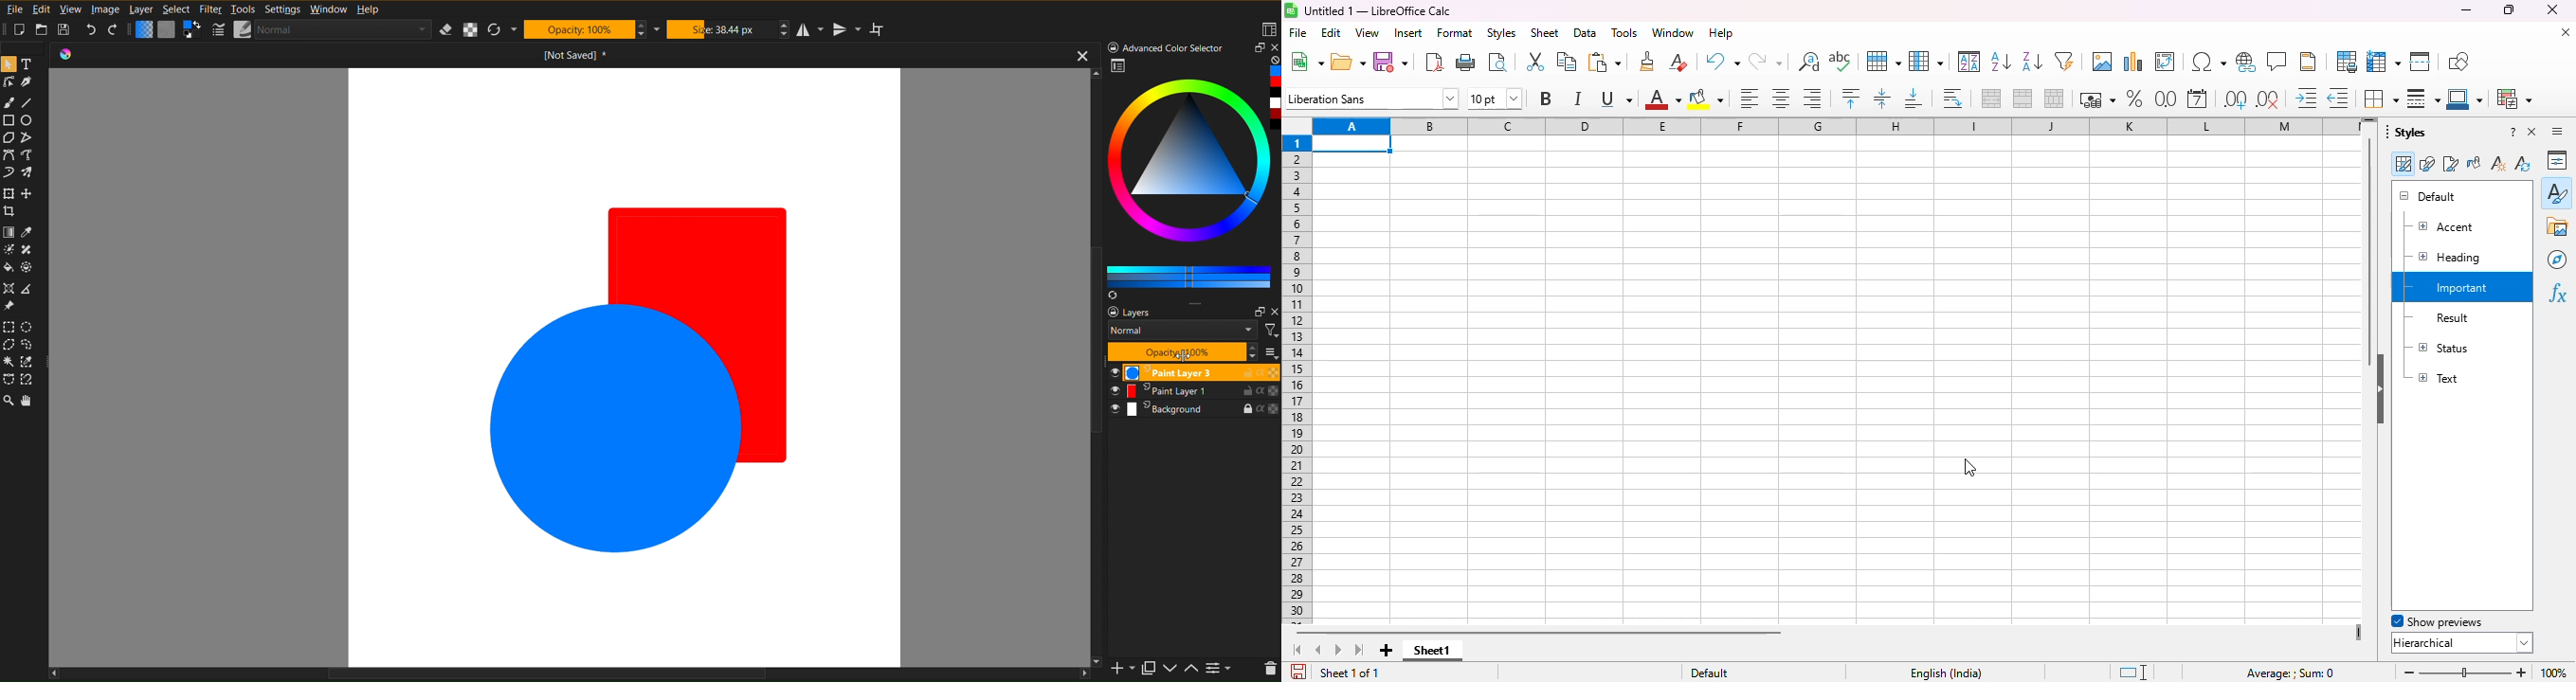 This screenshot has width=2576, height=700. I want to click on new, so click(1305, 62).